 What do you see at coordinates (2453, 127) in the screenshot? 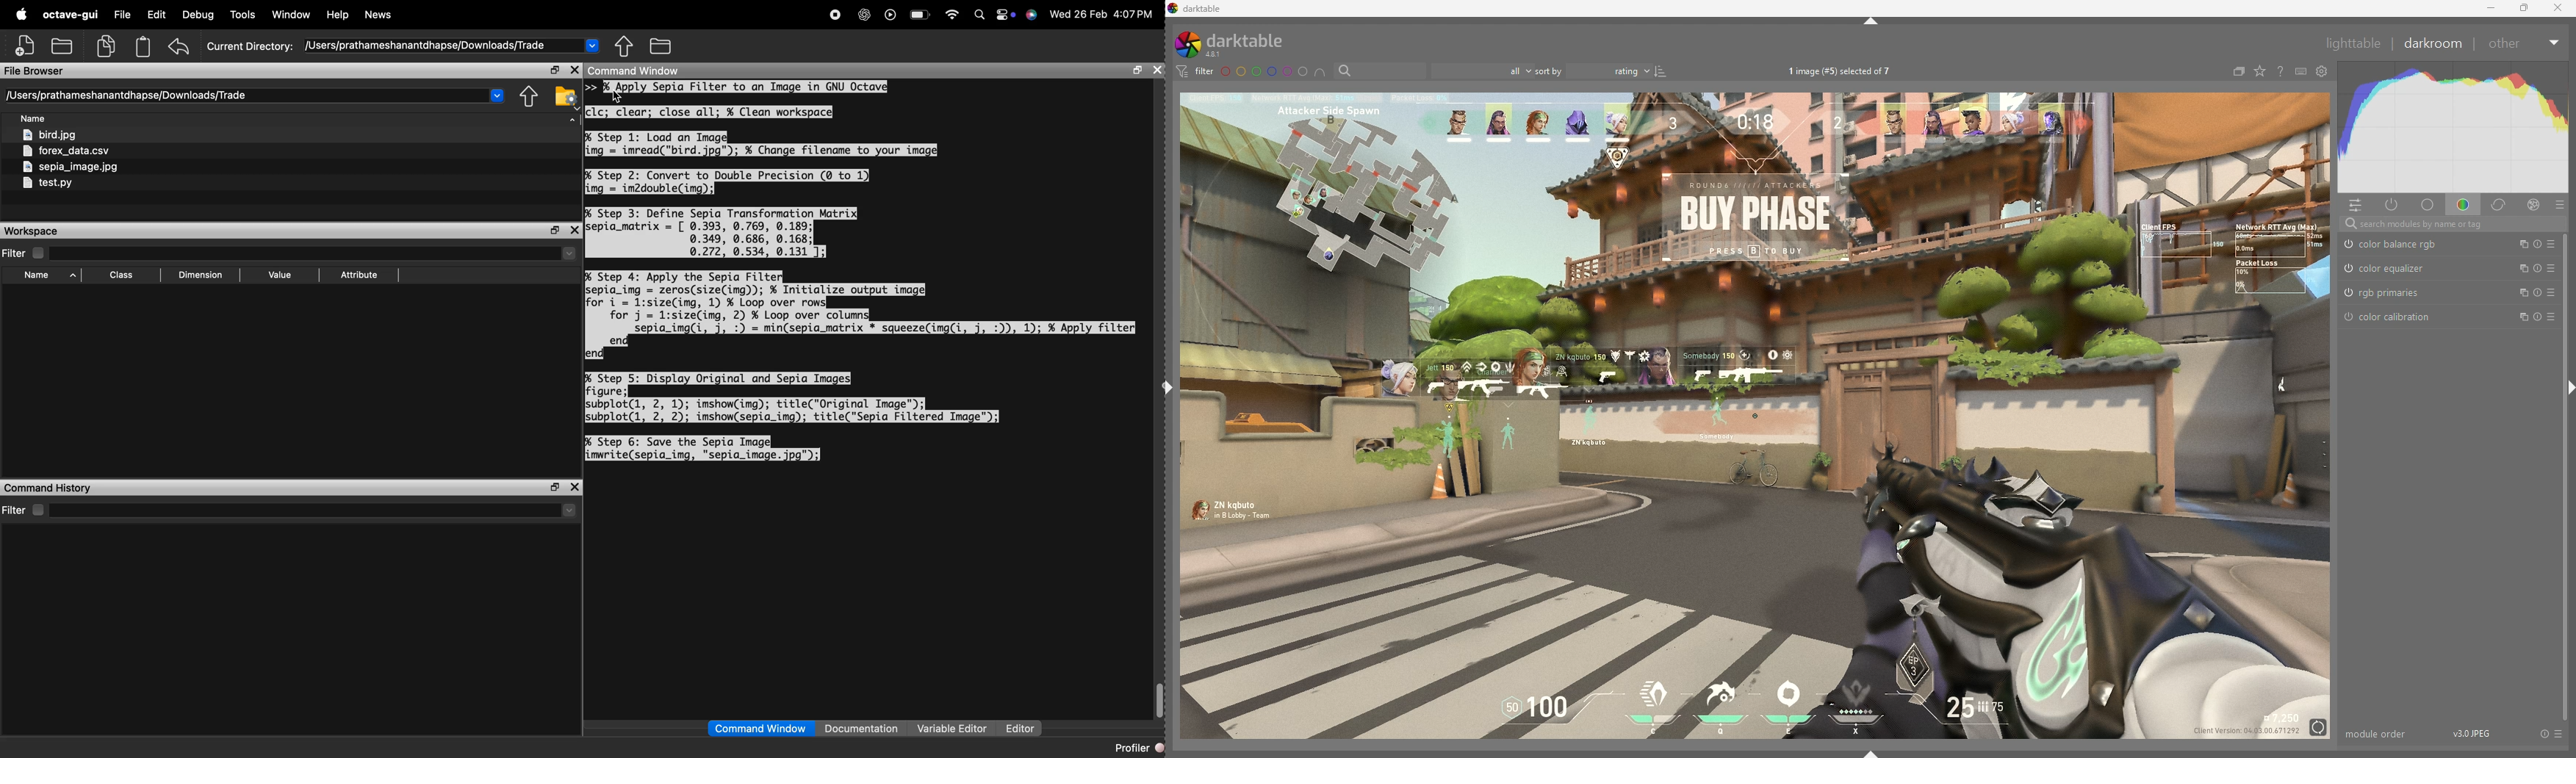
I see `heat graph` at bounding box center [2453, 127].